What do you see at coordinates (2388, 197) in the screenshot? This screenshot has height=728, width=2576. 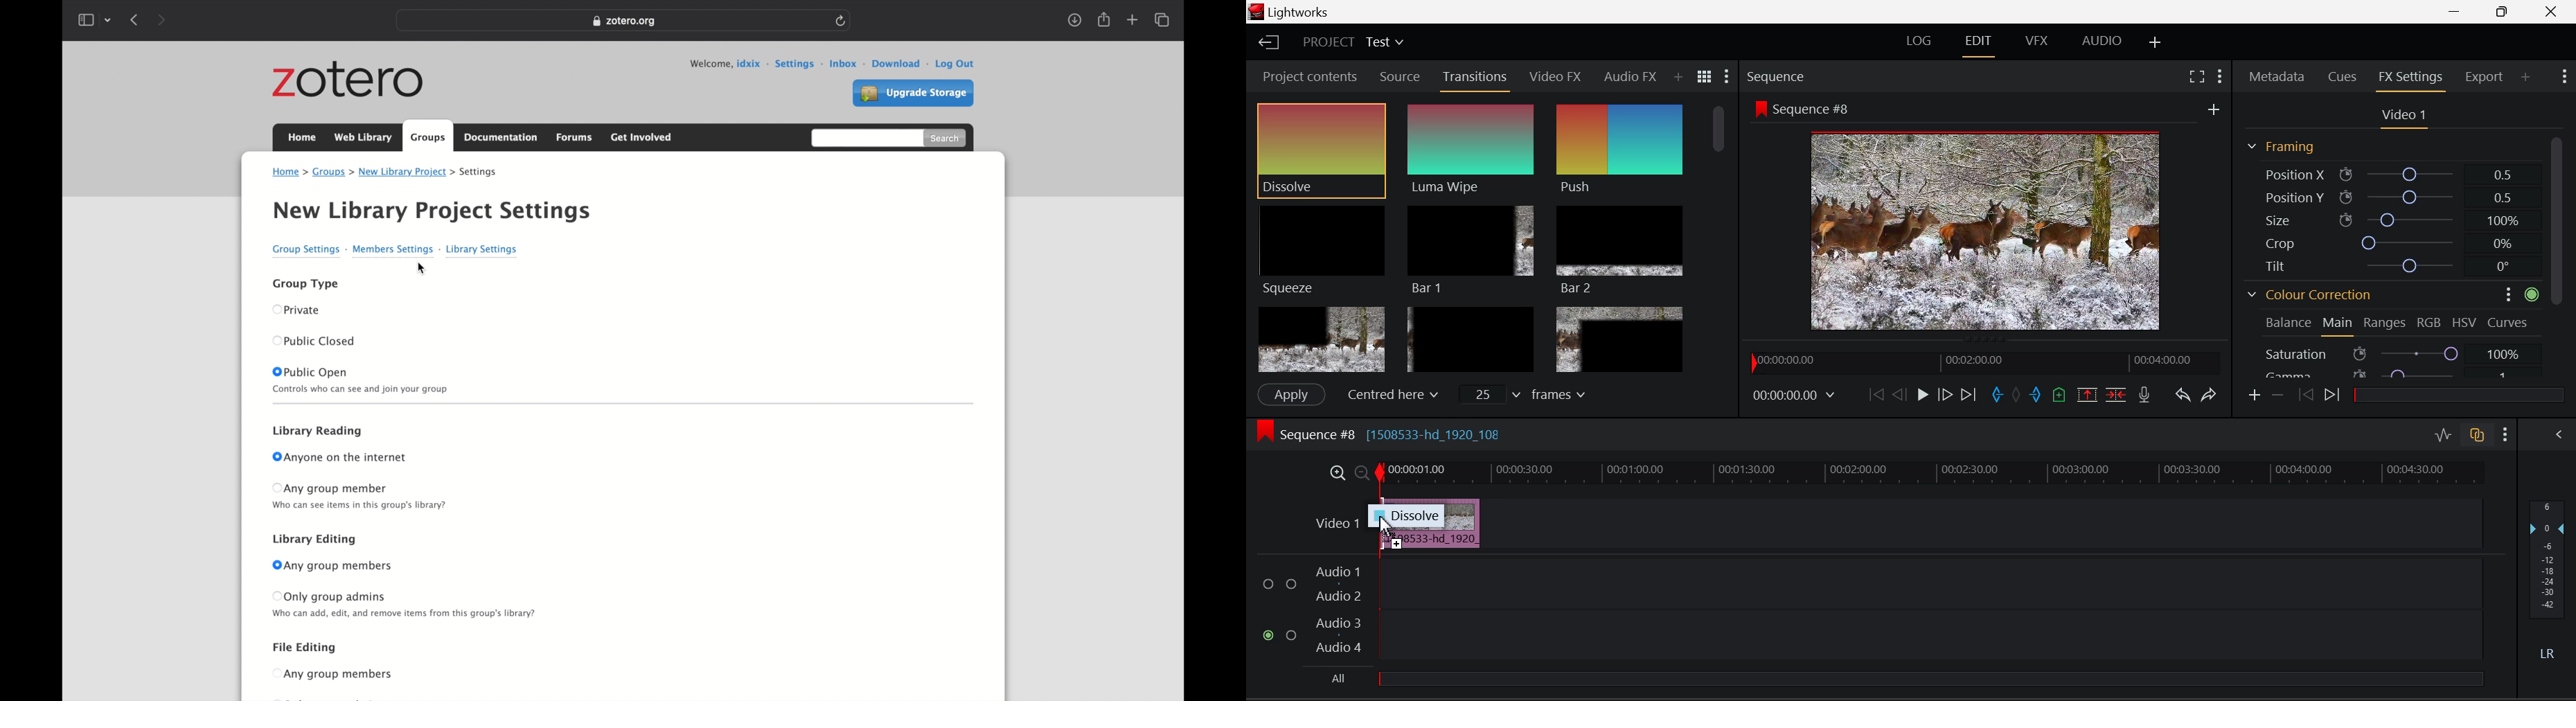 I see `Position Y` at bounding box center [2388, 197].